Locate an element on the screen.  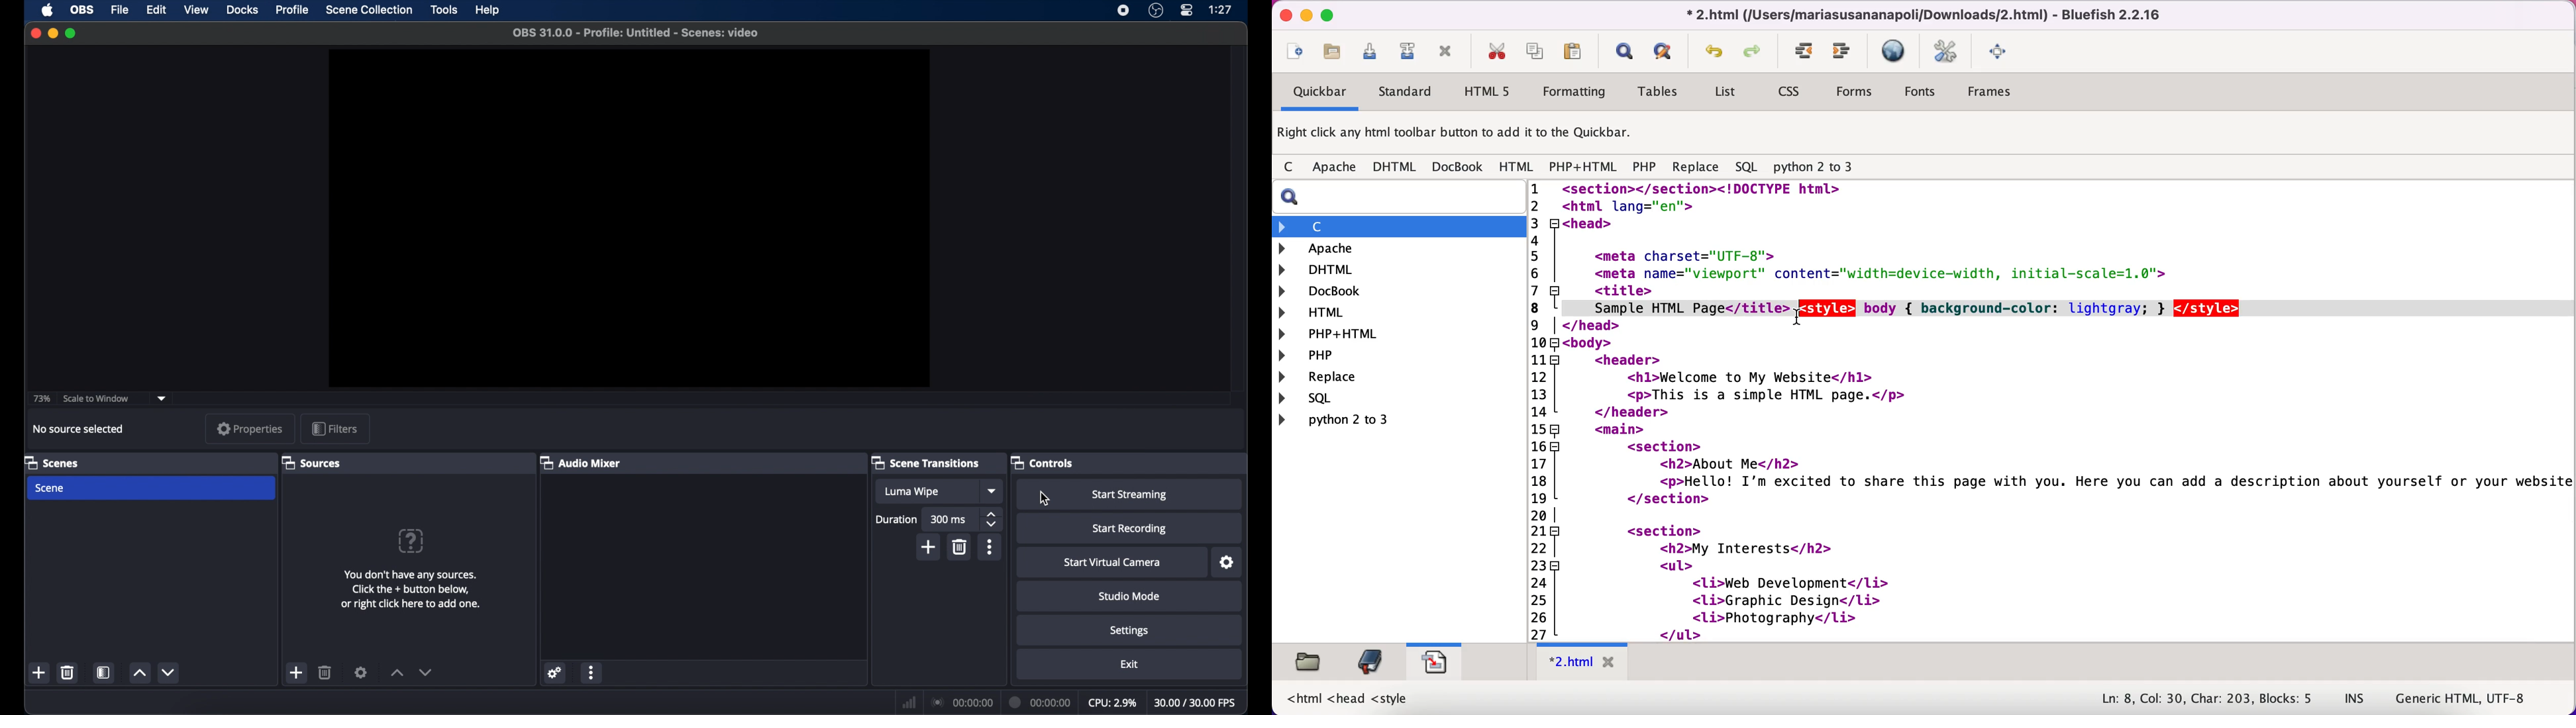
help icon is located at coordinates (410, 540).